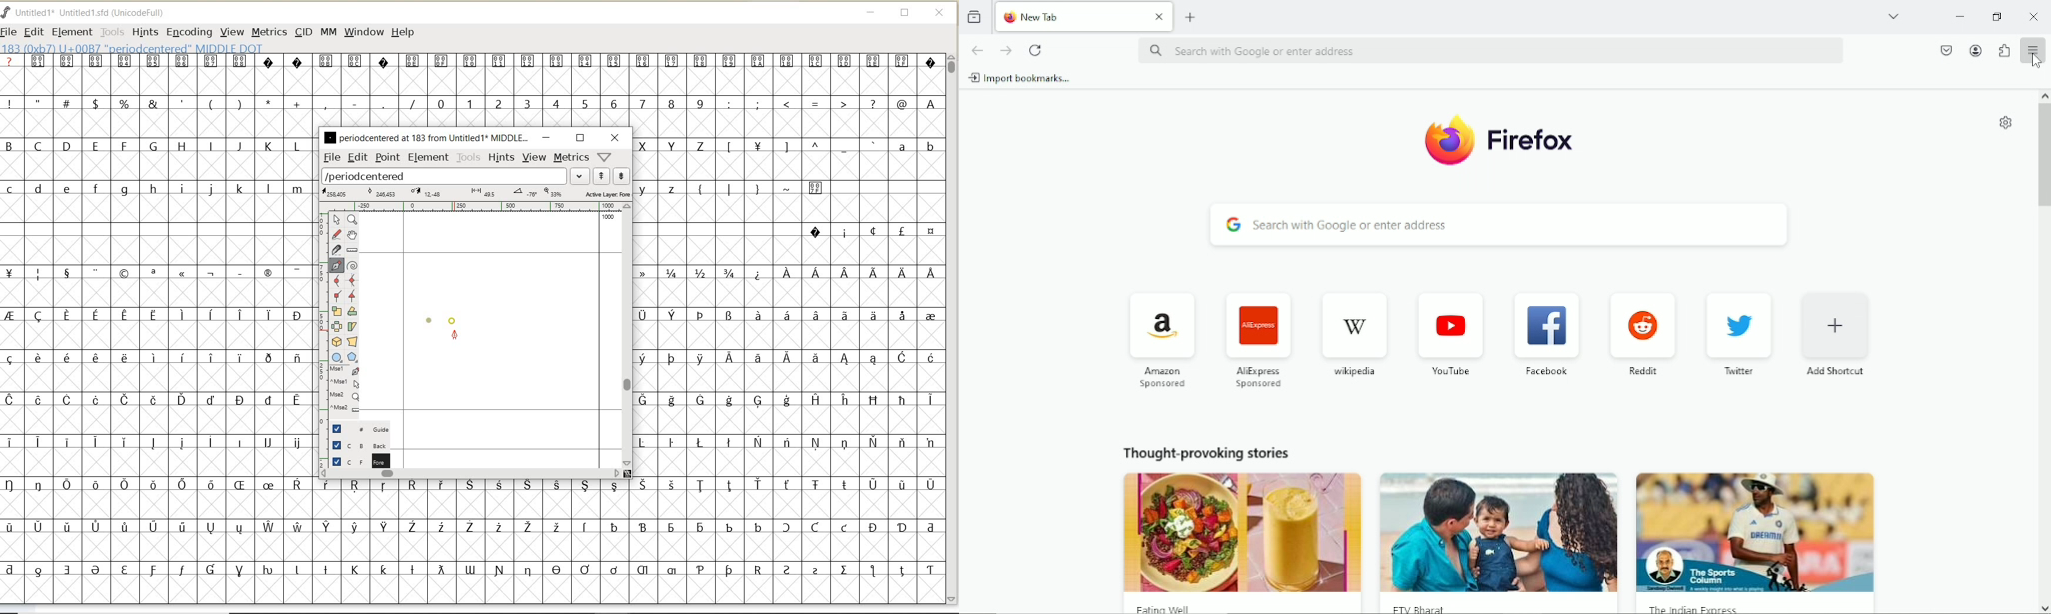 This screenshot has width=2072, height=616. What do you see at coordinates (1536, 139) in the screenshot?
I see `Firefox` at bounding box center [1536, 139].